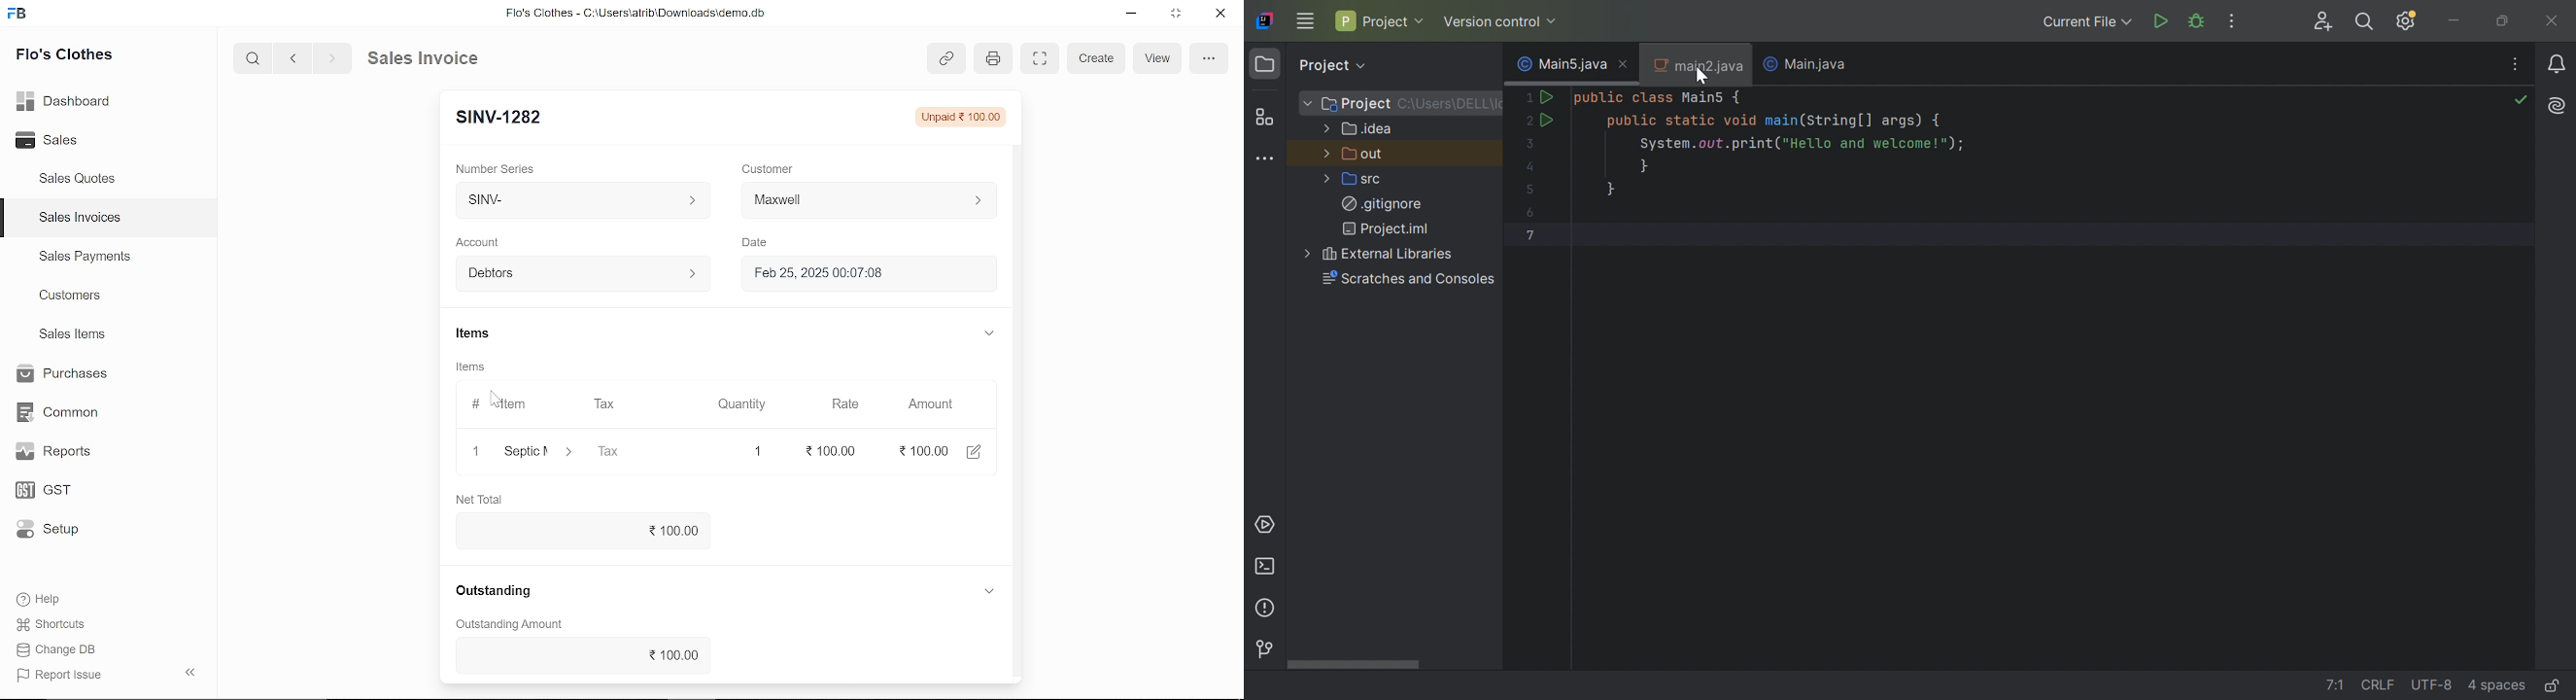  What do you see at coordinates (975, 450) in the screenshot?
I see `edit amount` at bounding box center [975, 450].